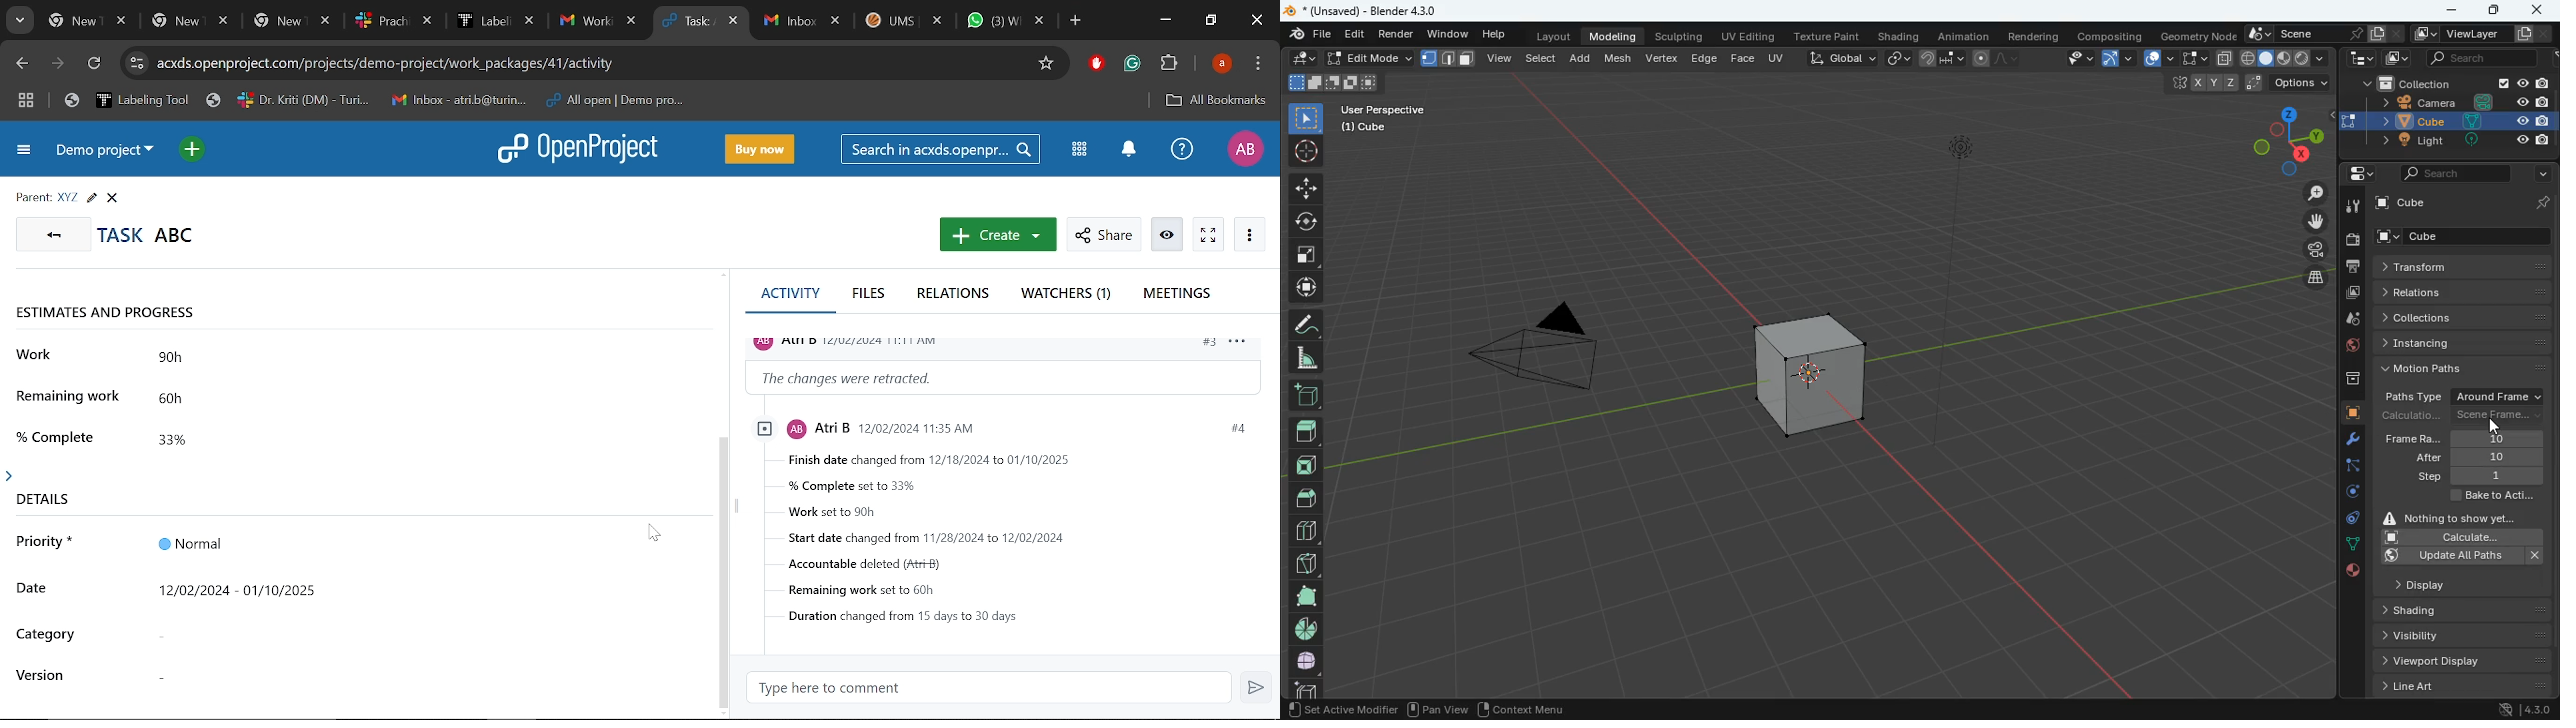 Image resolution: width=2576 pixels, height=728 pixels. Describe the element at coordinates (1248, 233) in the screenshot. I see `More` at that location.